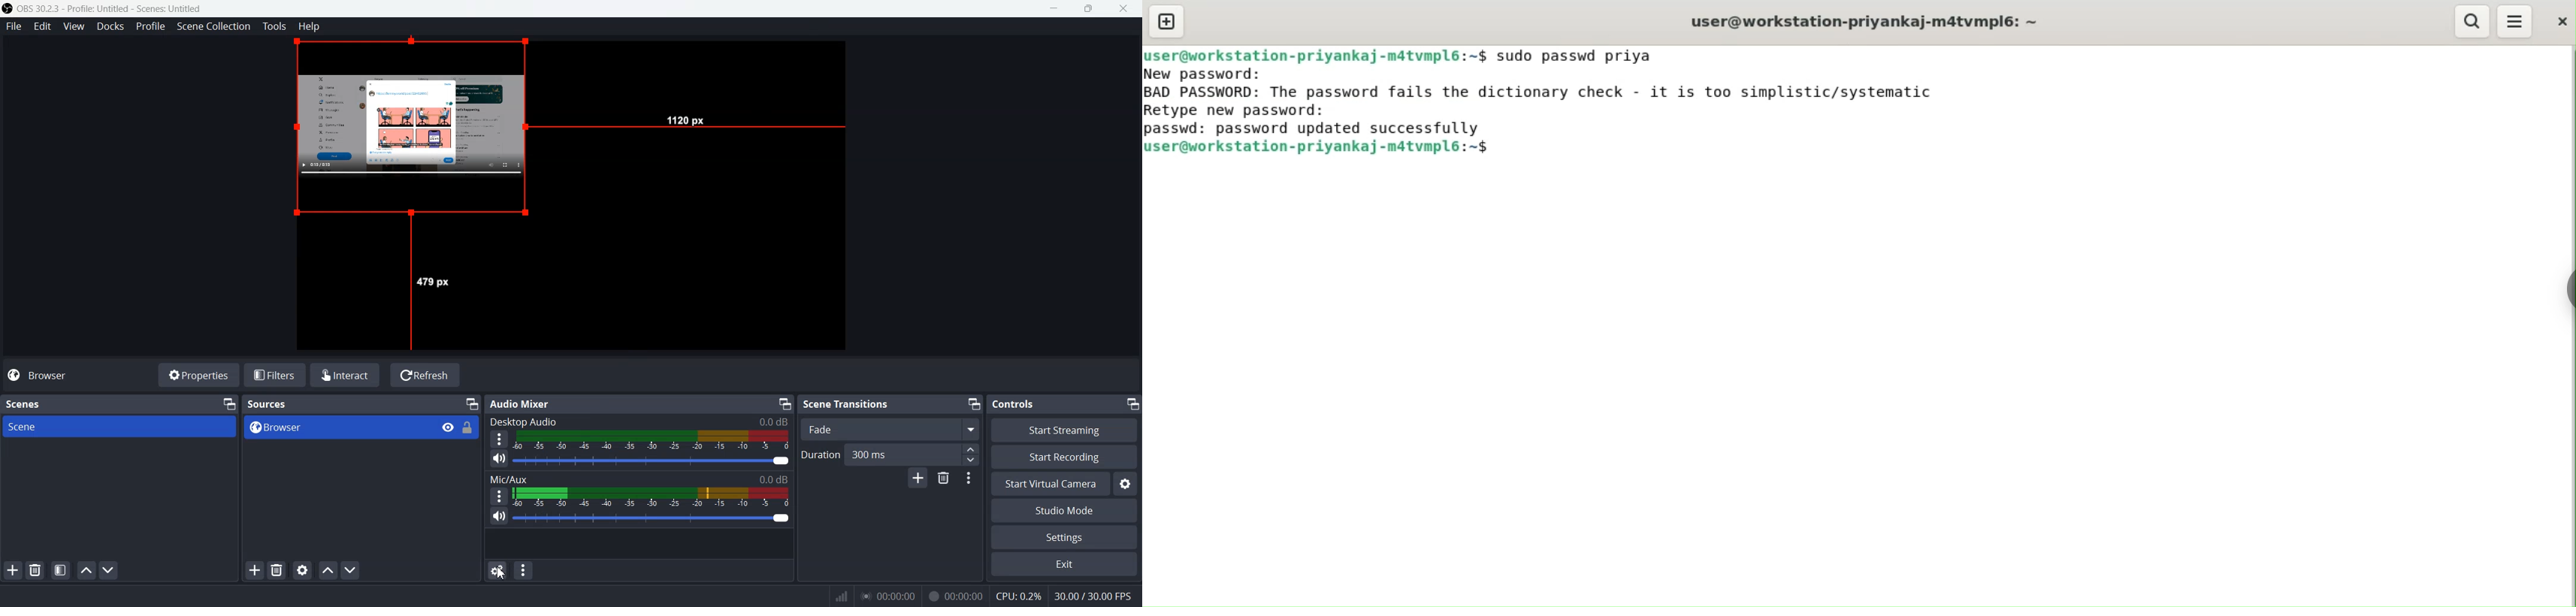  Describe the element at coordinates (525, 403) in the screenshot. I see `Audio Mixer` at that location.